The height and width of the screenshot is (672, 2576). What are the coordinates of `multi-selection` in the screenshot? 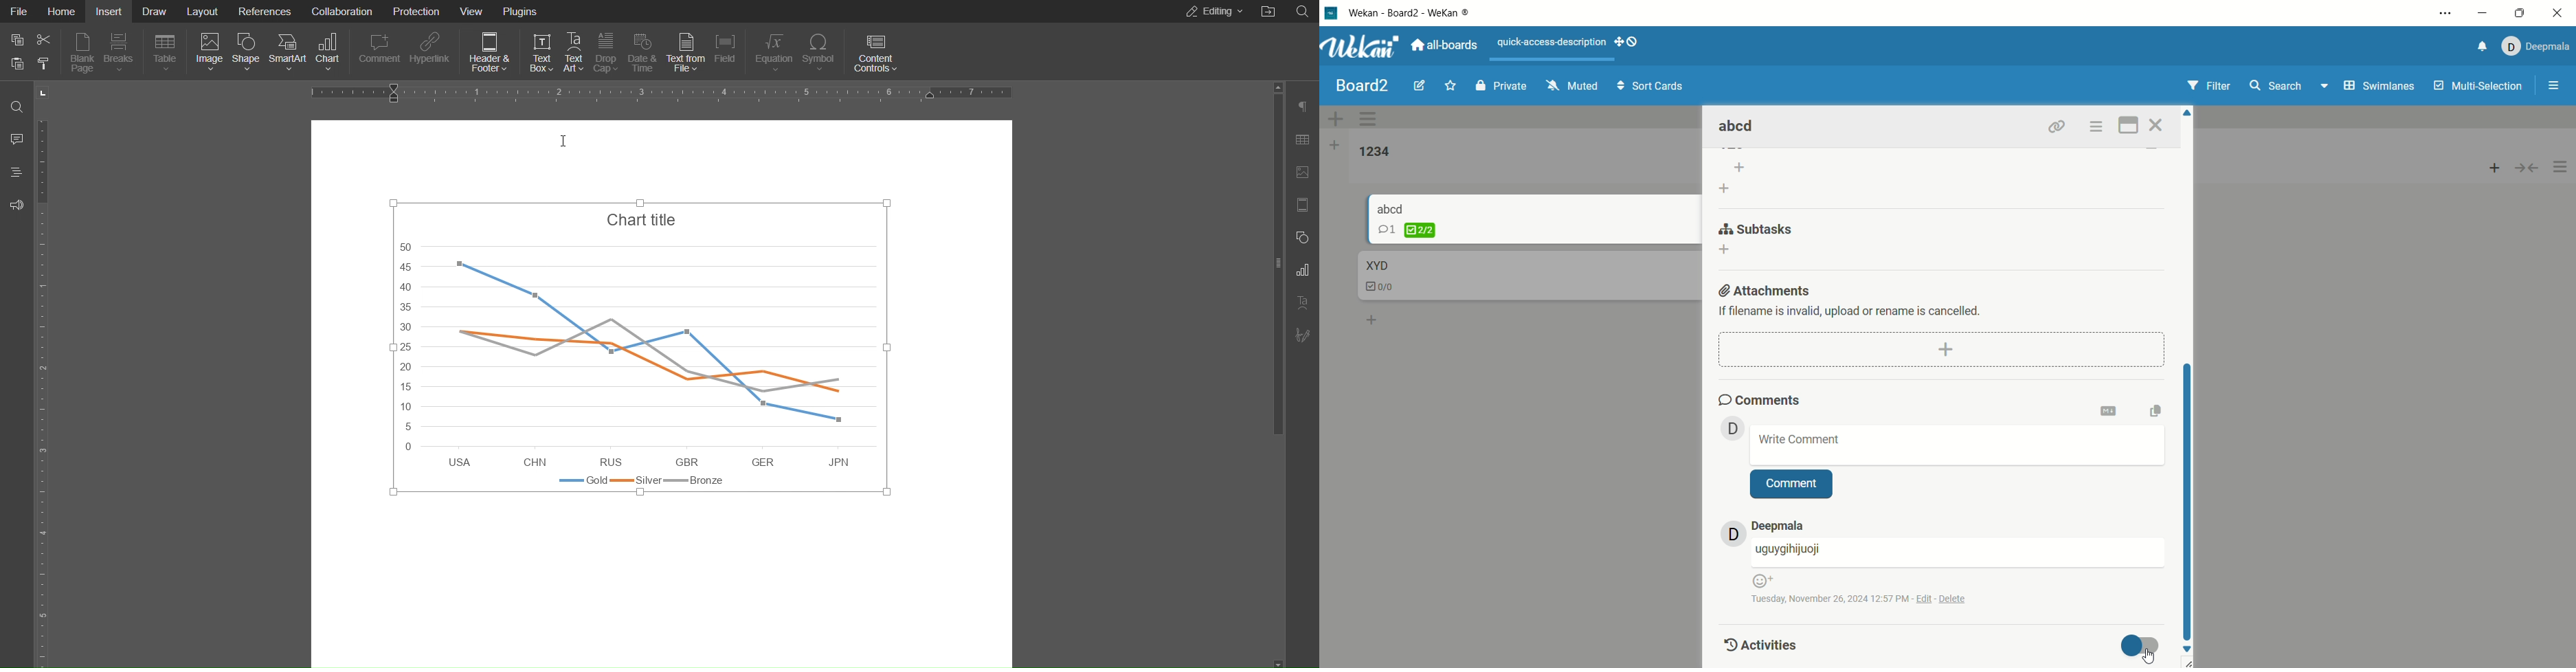 It's located at (2480, 86).